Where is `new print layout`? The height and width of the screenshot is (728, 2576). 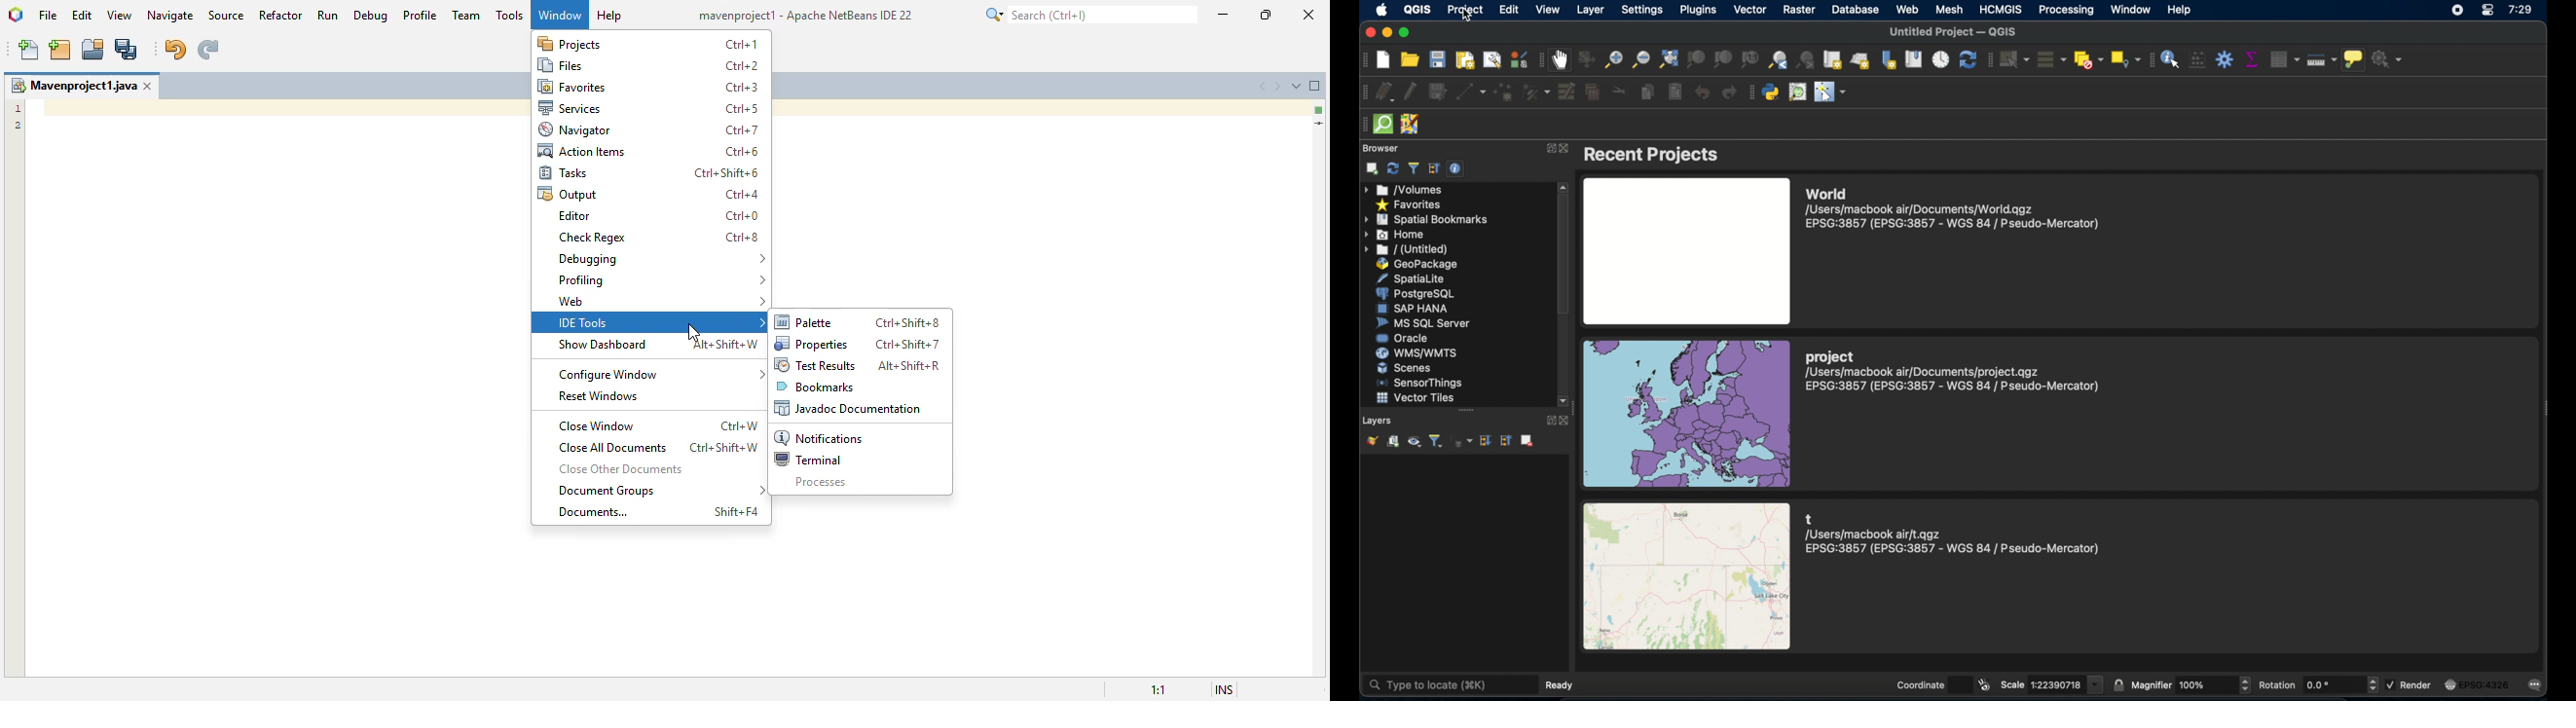
new print layout is located at coordinates (1464, 61).